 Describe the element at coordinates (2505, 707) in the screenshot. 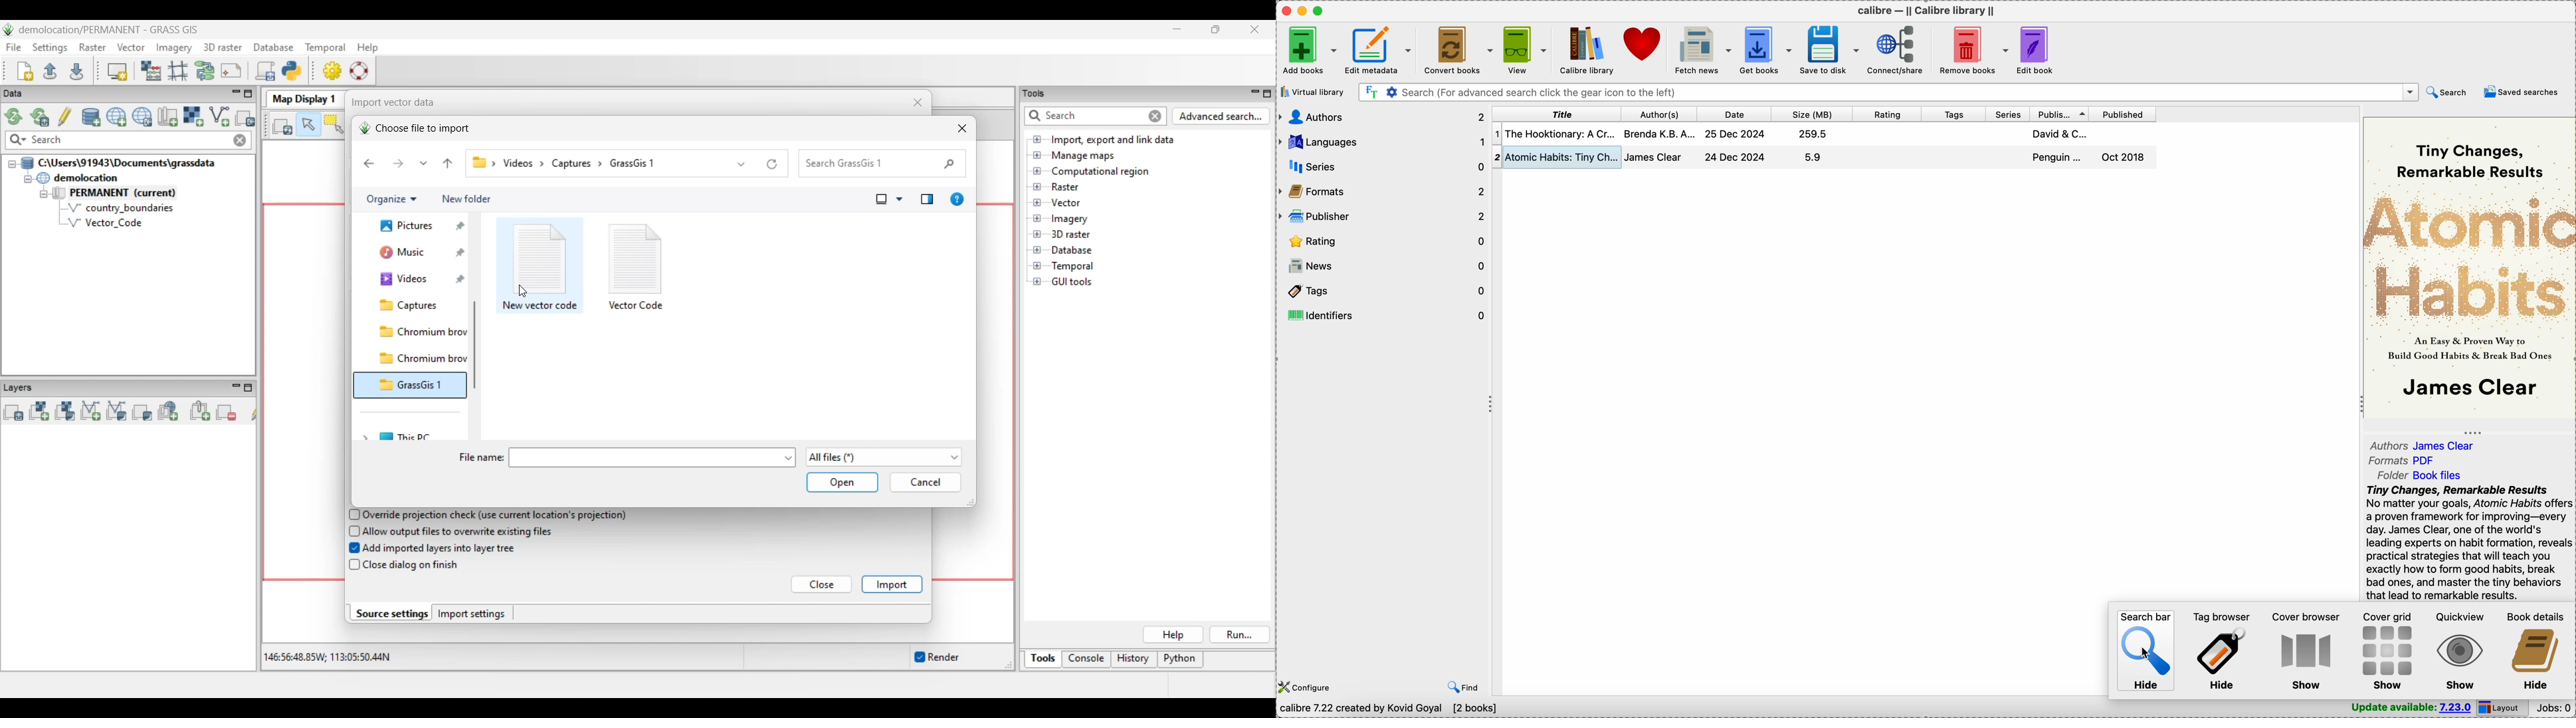

I see `layout` at that location.